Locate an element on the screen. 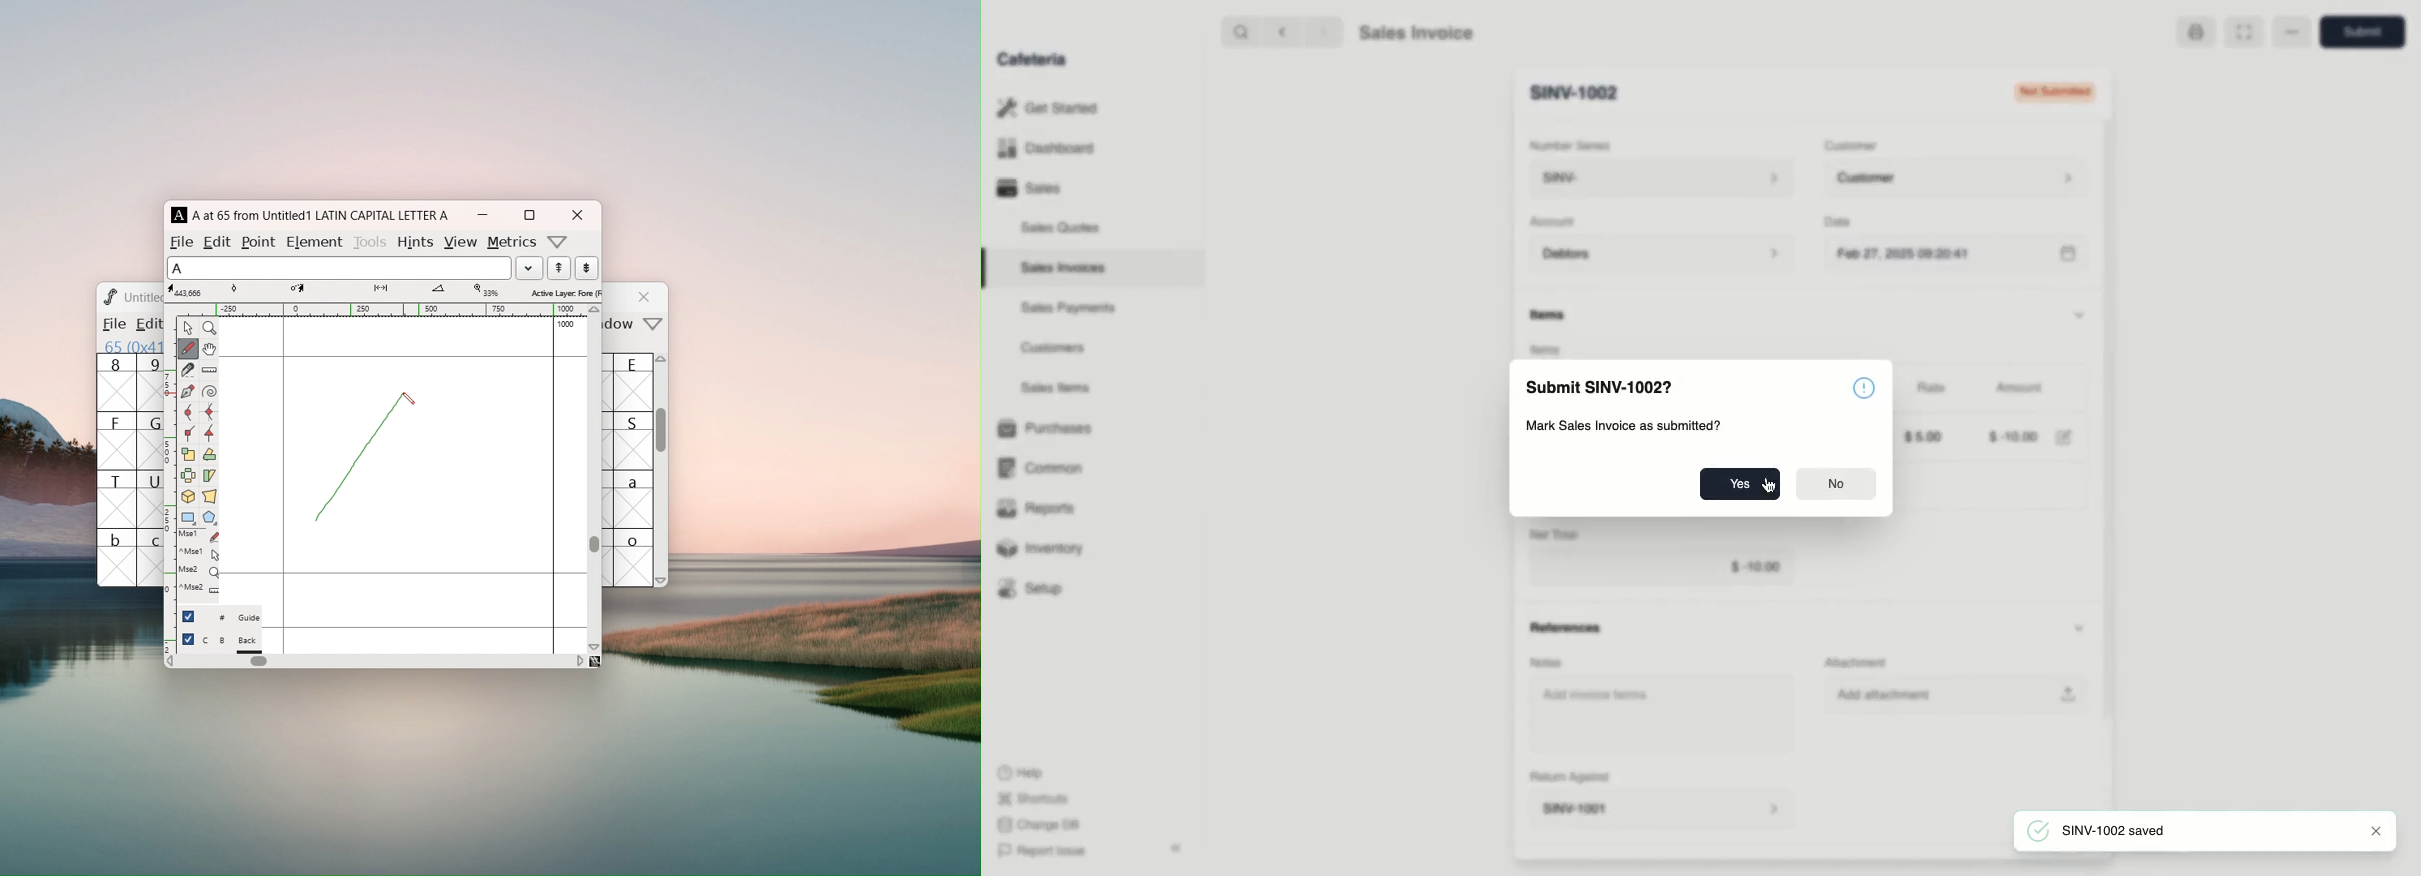 This screenshot has width=2436, height=896. Submit is located at coordinates (2361, 32).